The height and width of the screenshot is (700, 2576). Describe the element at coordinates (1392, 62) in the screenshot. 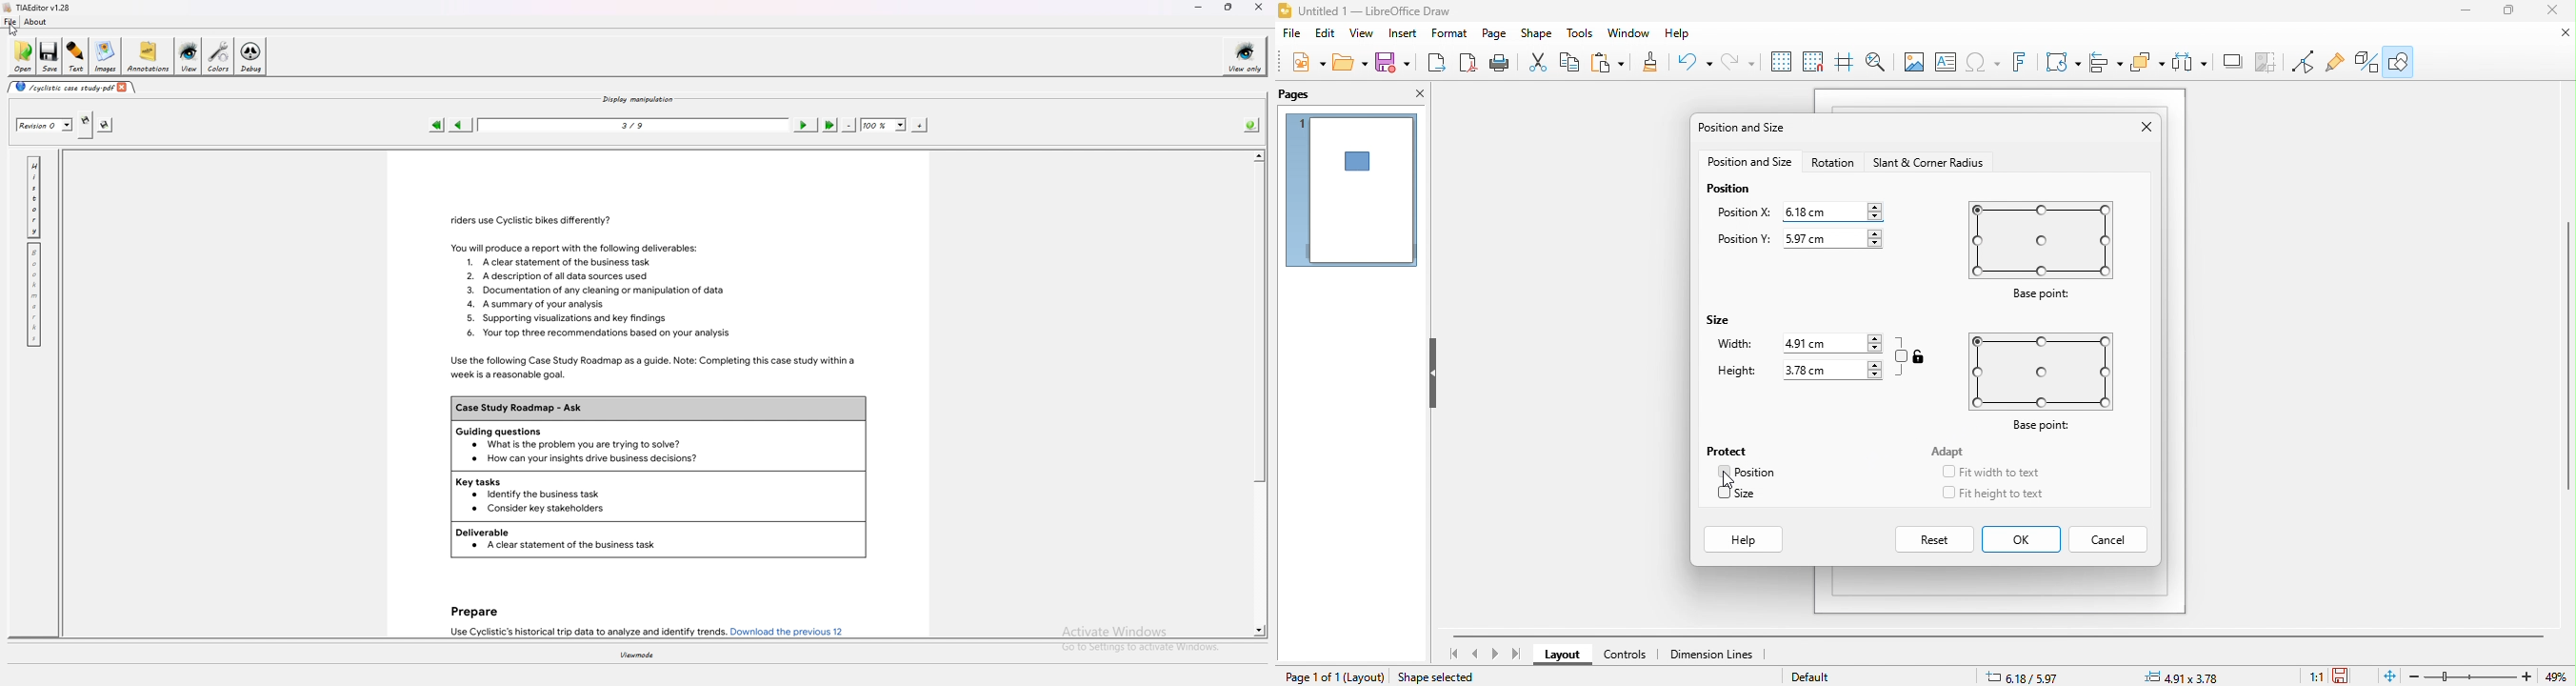

I see `save` at that location.